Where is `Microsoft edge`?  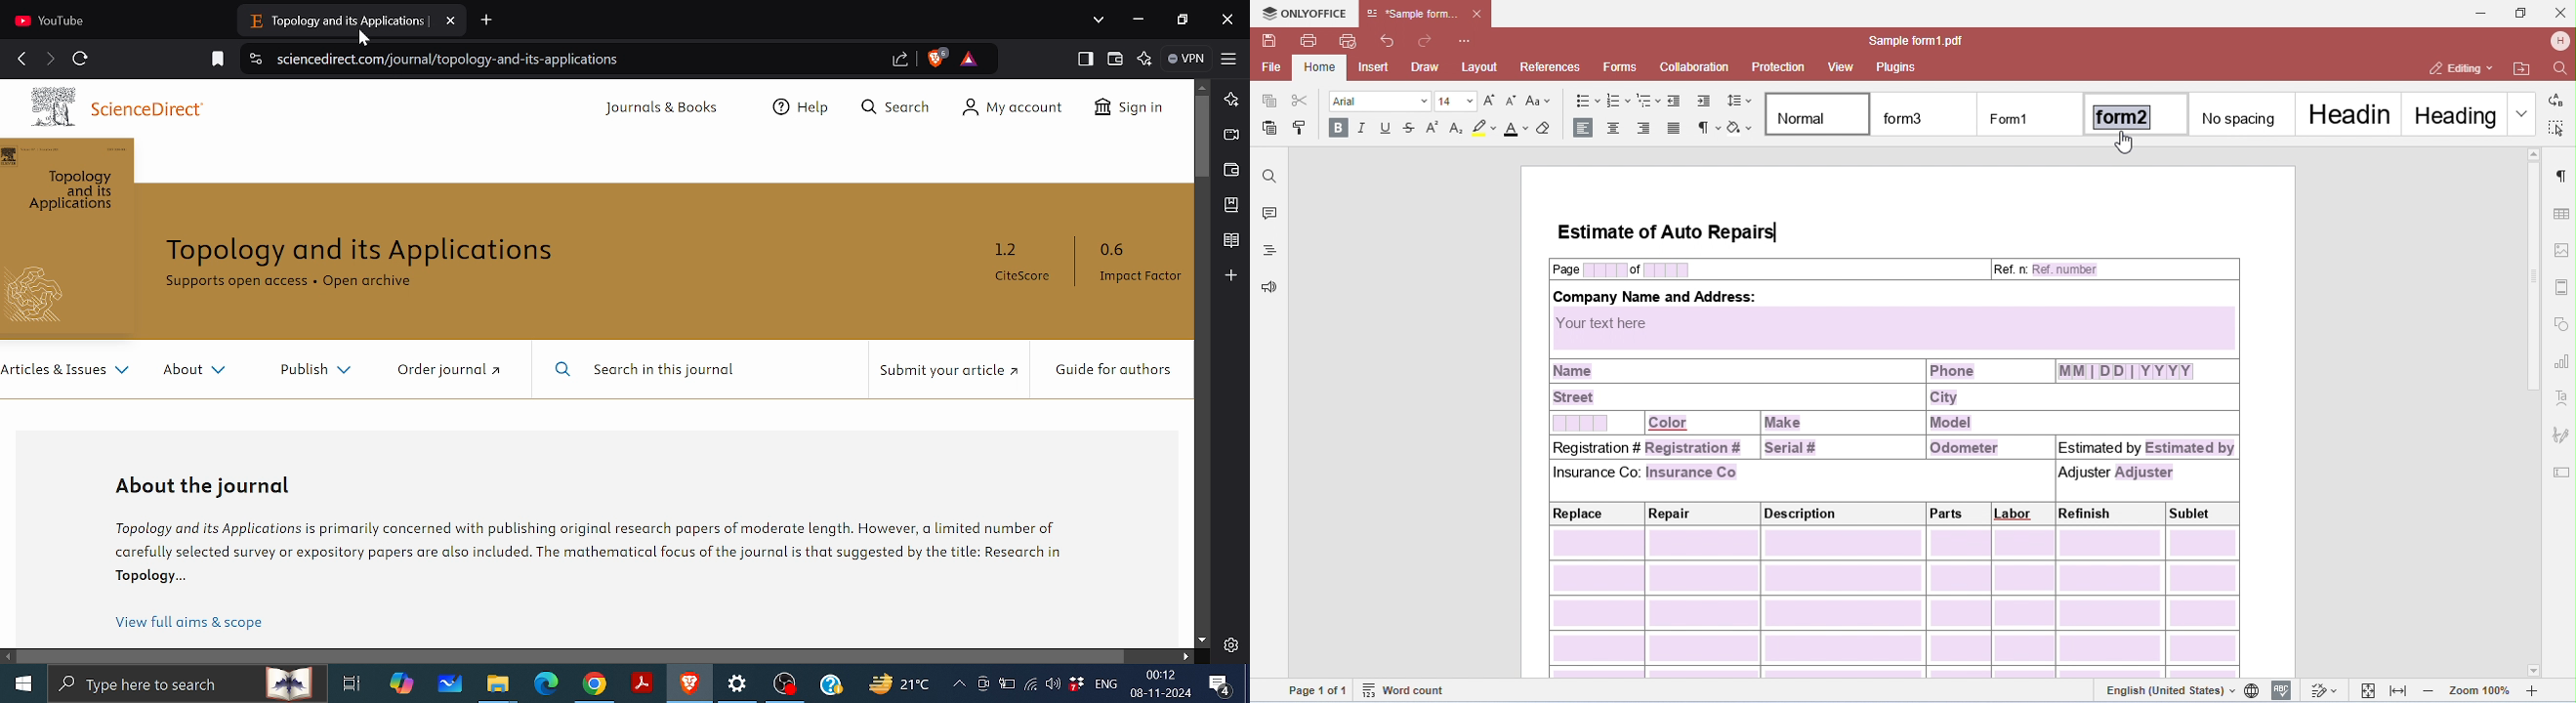 Microsoft edge is located at coordinates (547, 684).